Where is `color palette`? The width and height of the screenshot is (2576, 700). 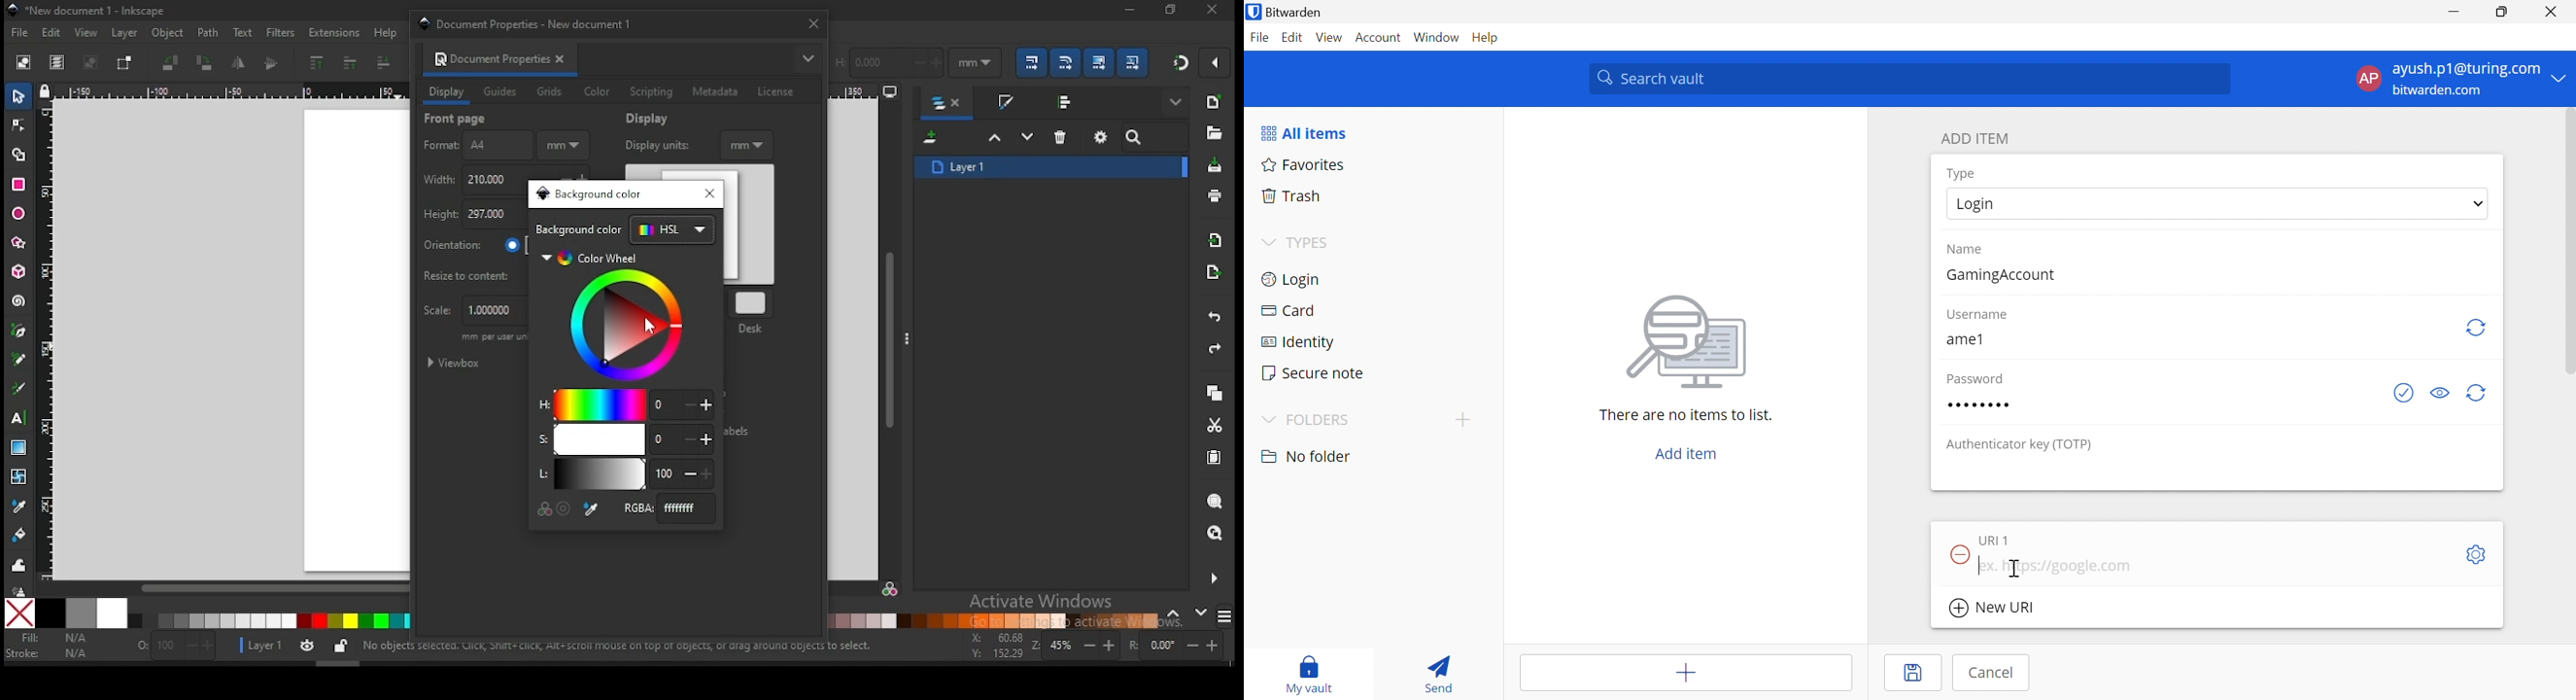
color palette is located at coordinates (994, 620).